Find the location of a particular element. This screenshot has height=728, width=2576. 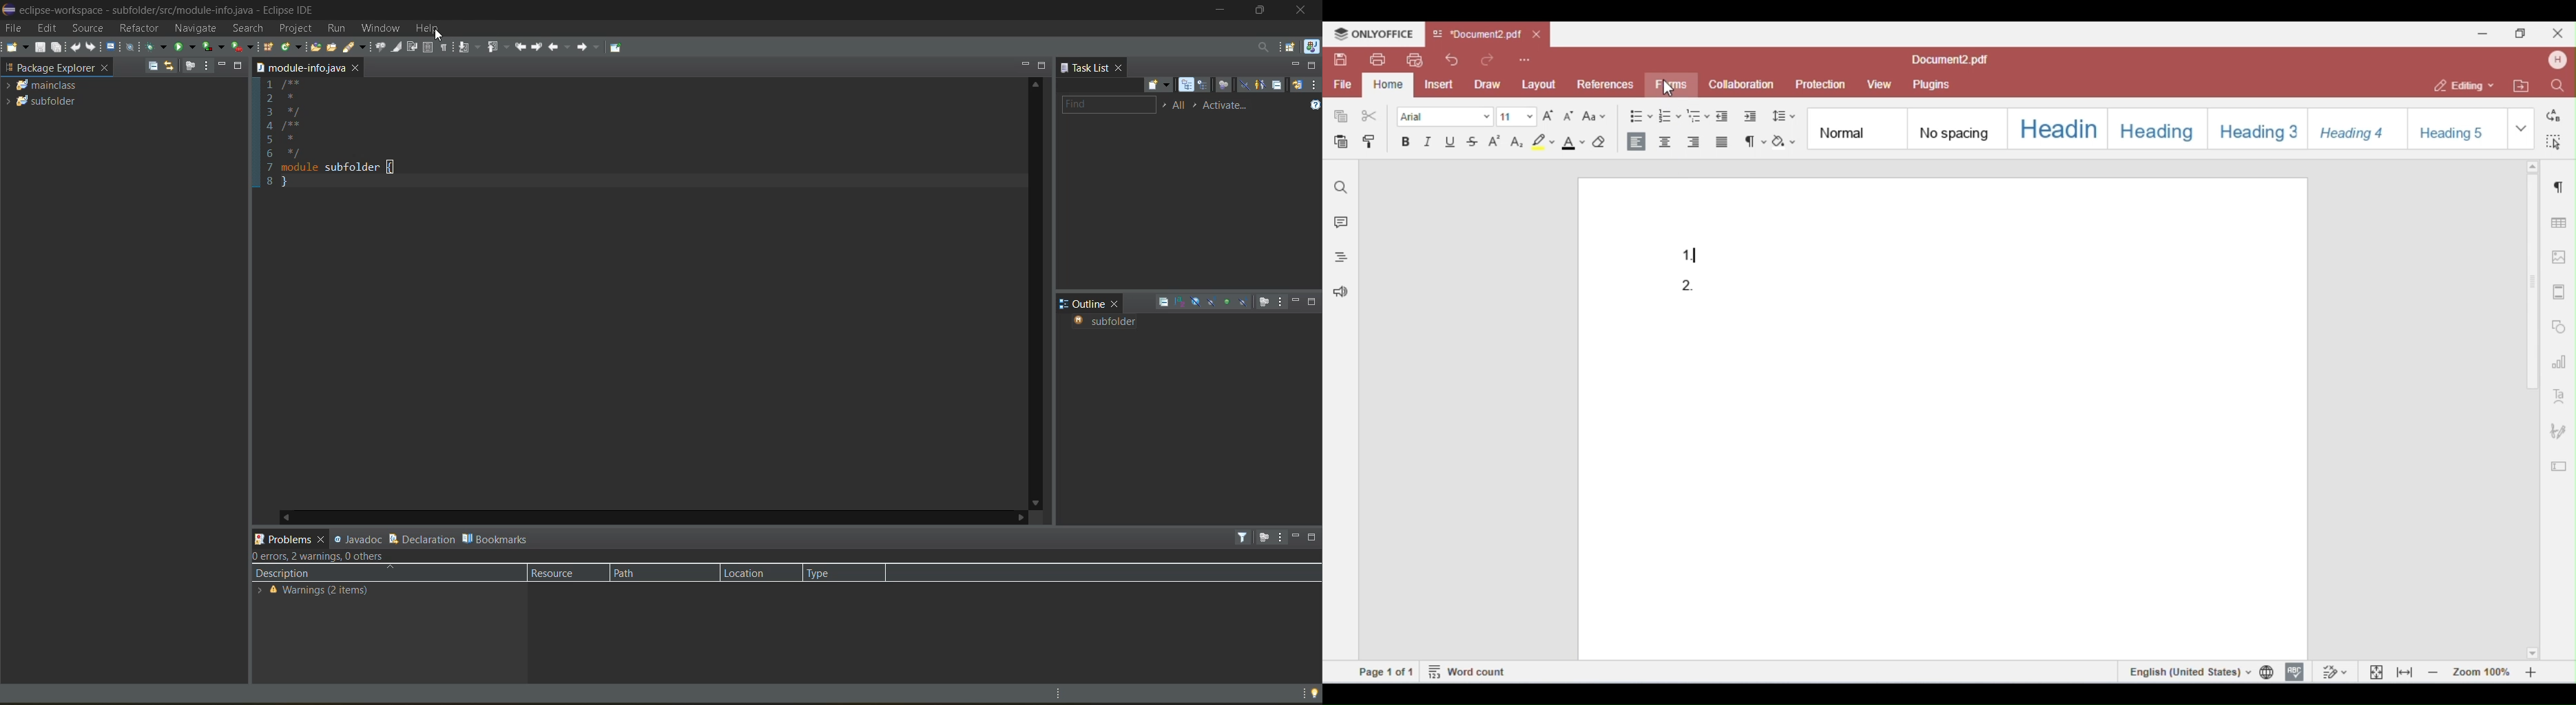

hide local types is located at coordinates (1246, 302).